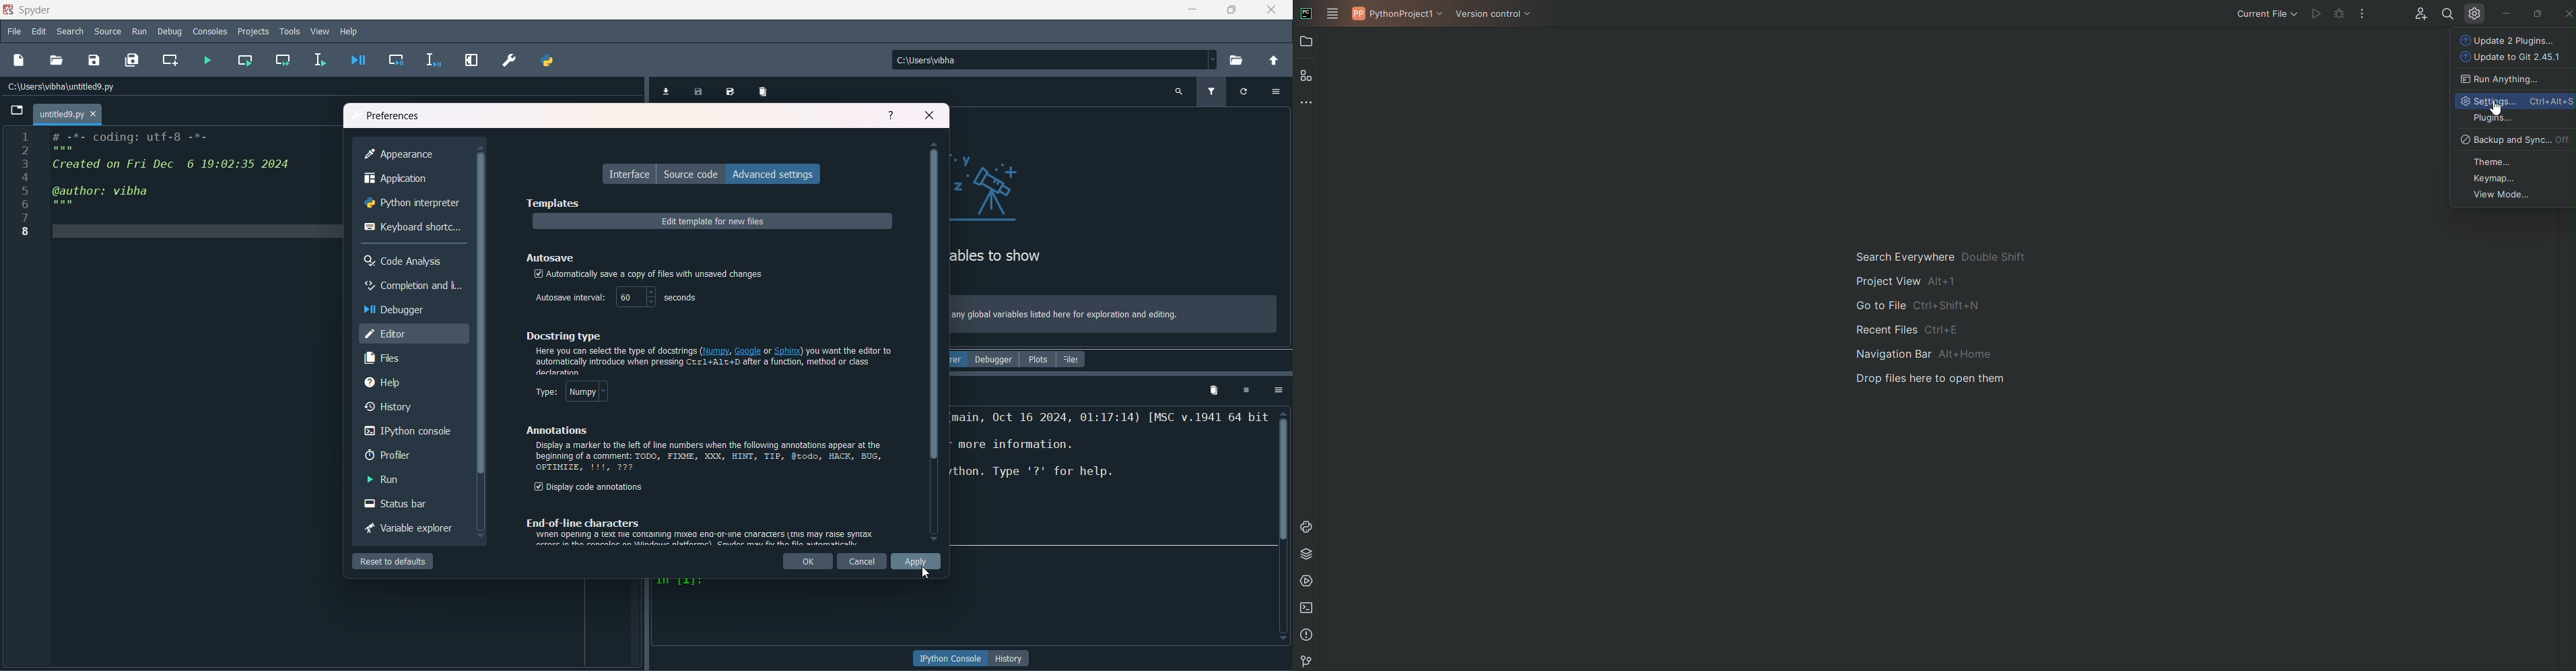 The image size is (2576, 672). I want to click on Scrollbar, so click(481, 313).